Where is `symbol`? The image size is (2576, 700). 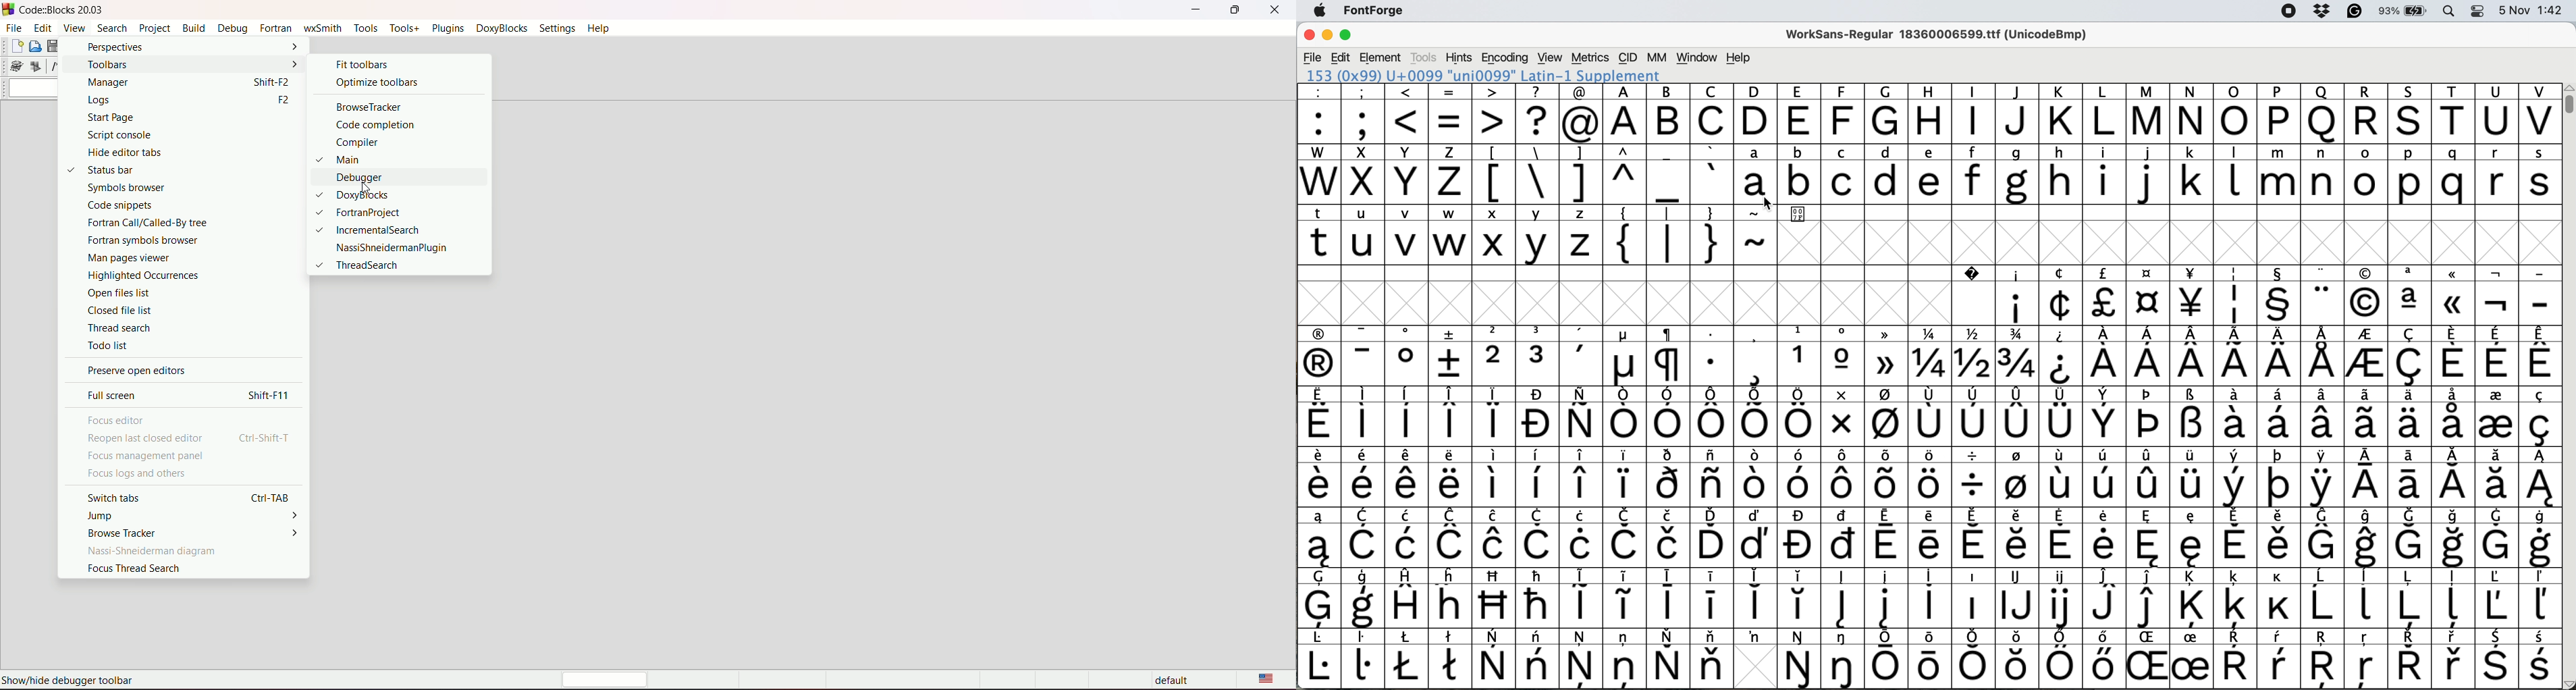
symbol is located at coordinates (1800, 538).